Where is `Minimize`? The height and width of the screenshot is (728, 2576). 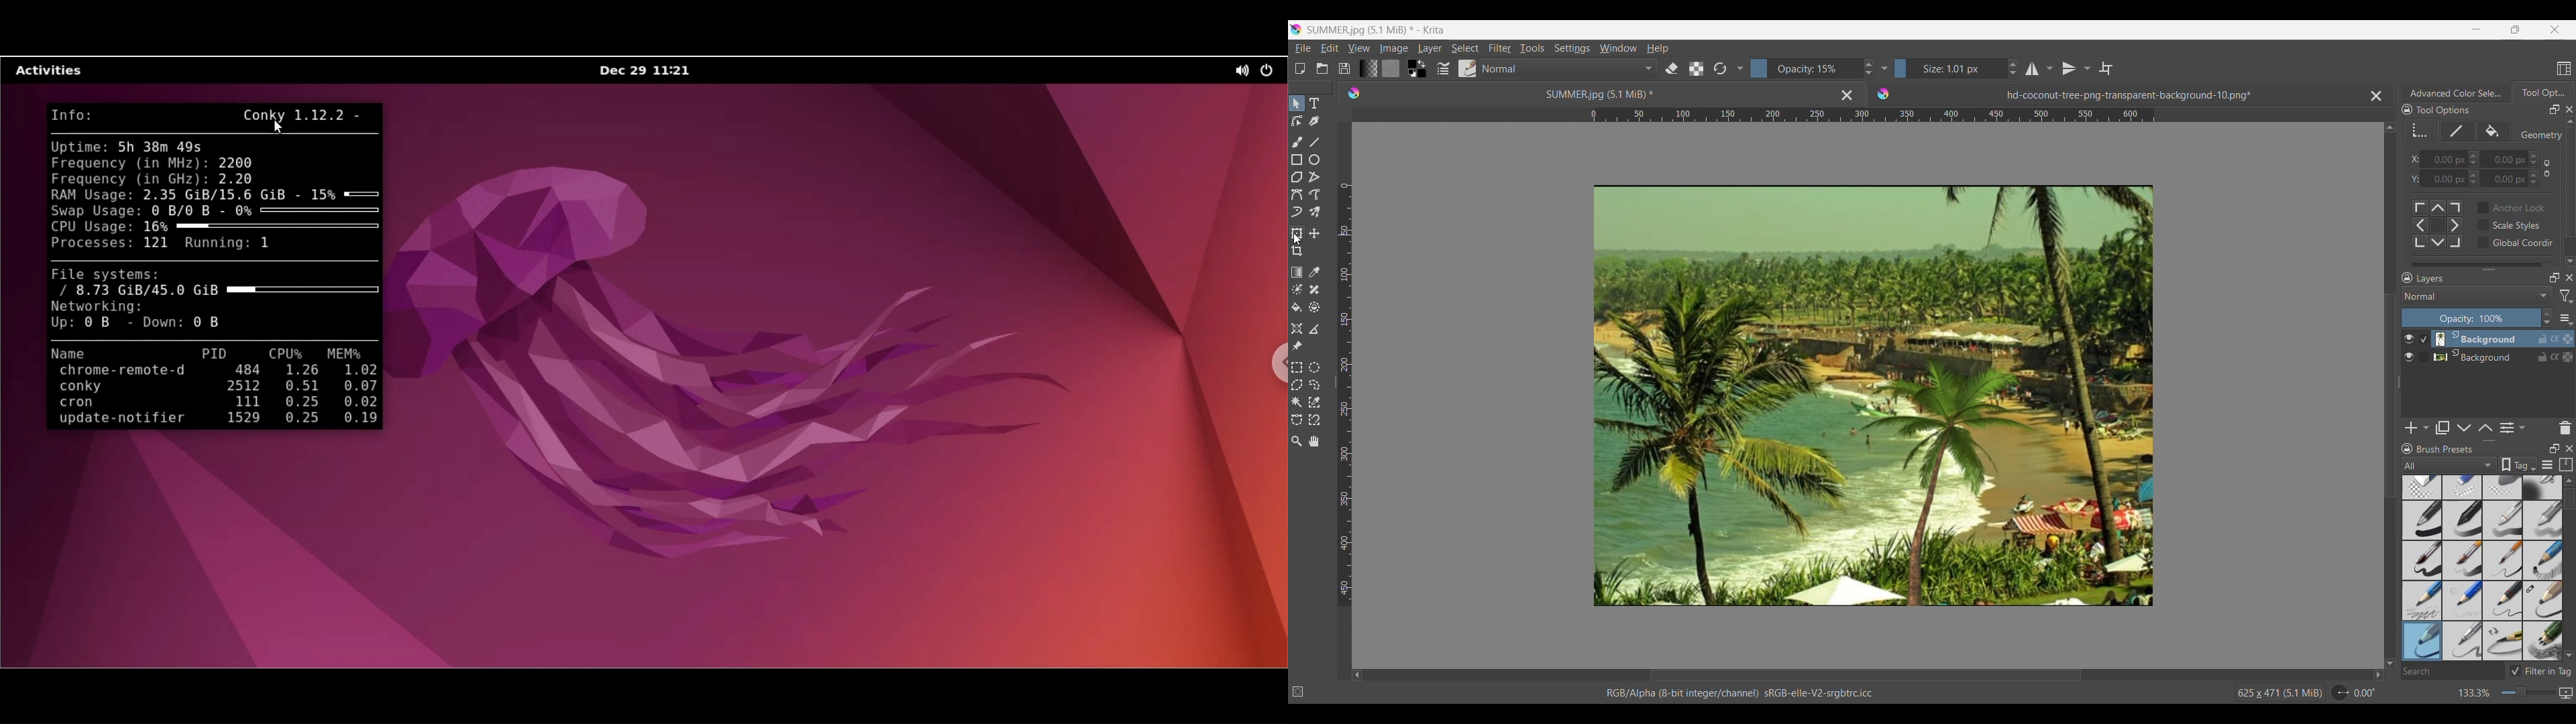 Minimize is located at coordinates (2476, 29).